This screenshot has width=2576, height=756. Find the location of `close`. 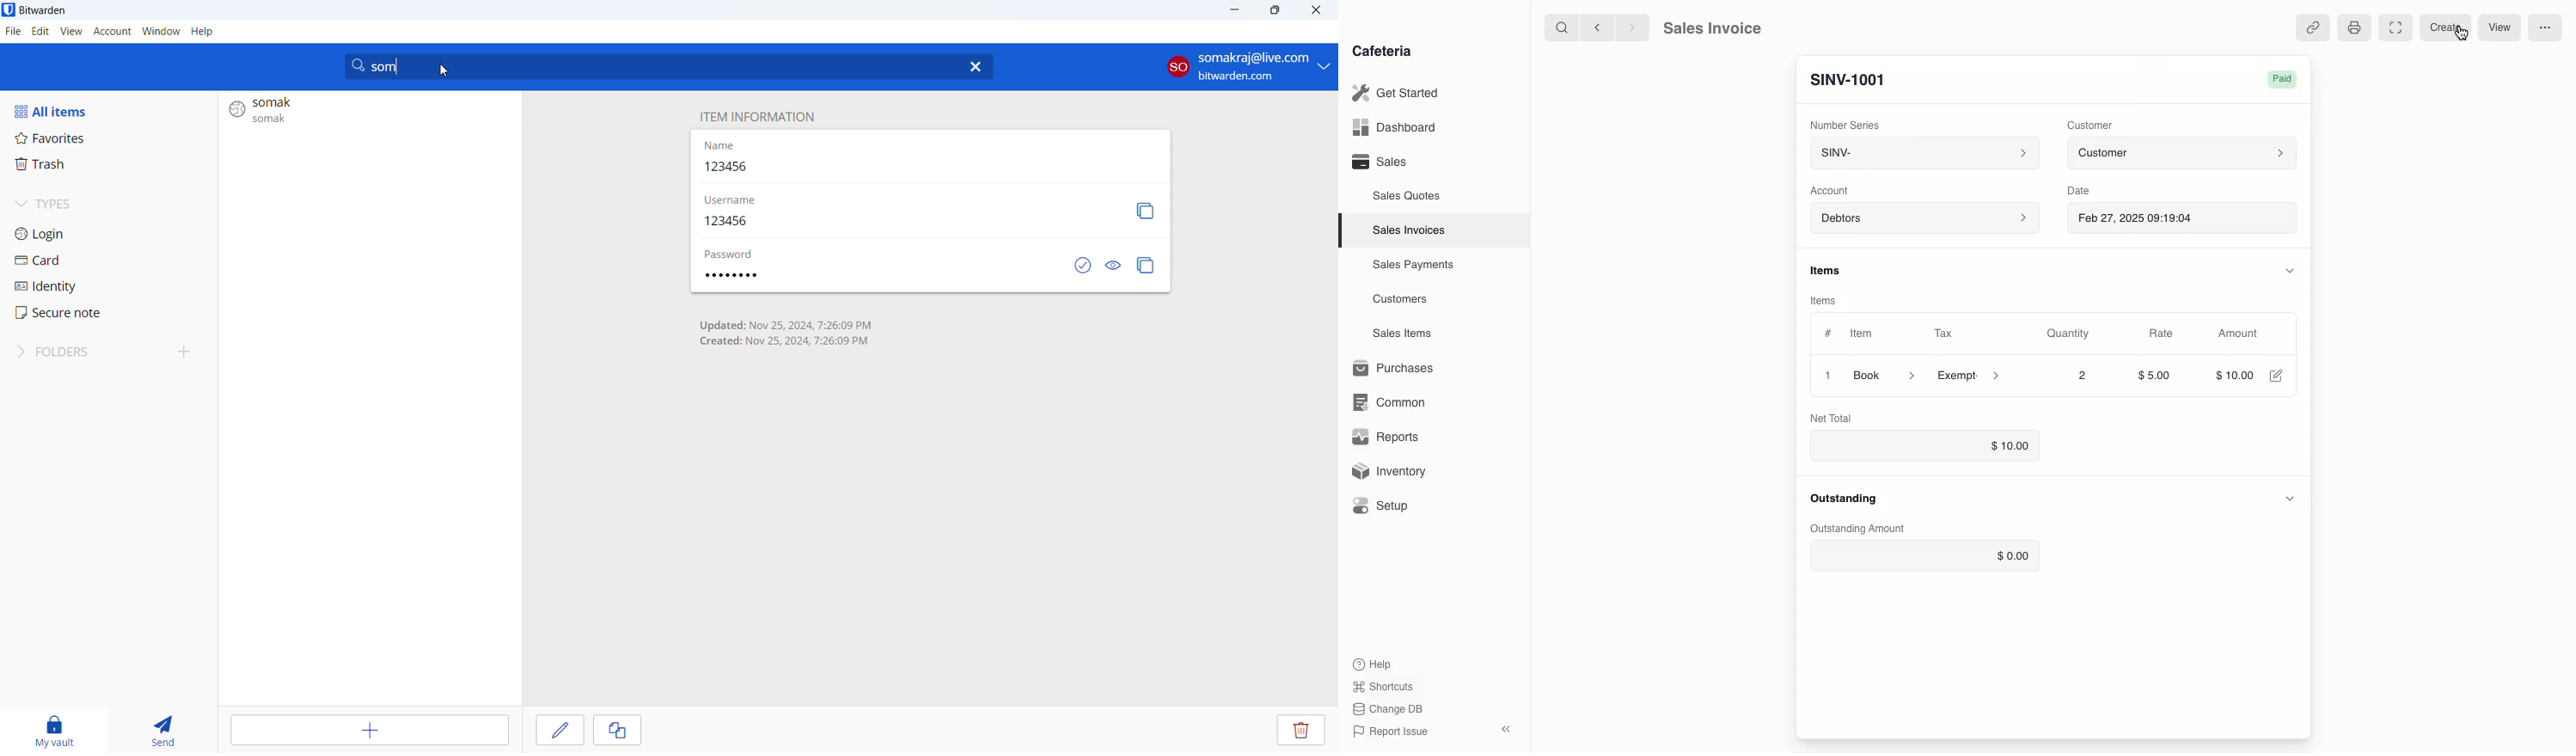

close is located at coordinates (1317, 10).